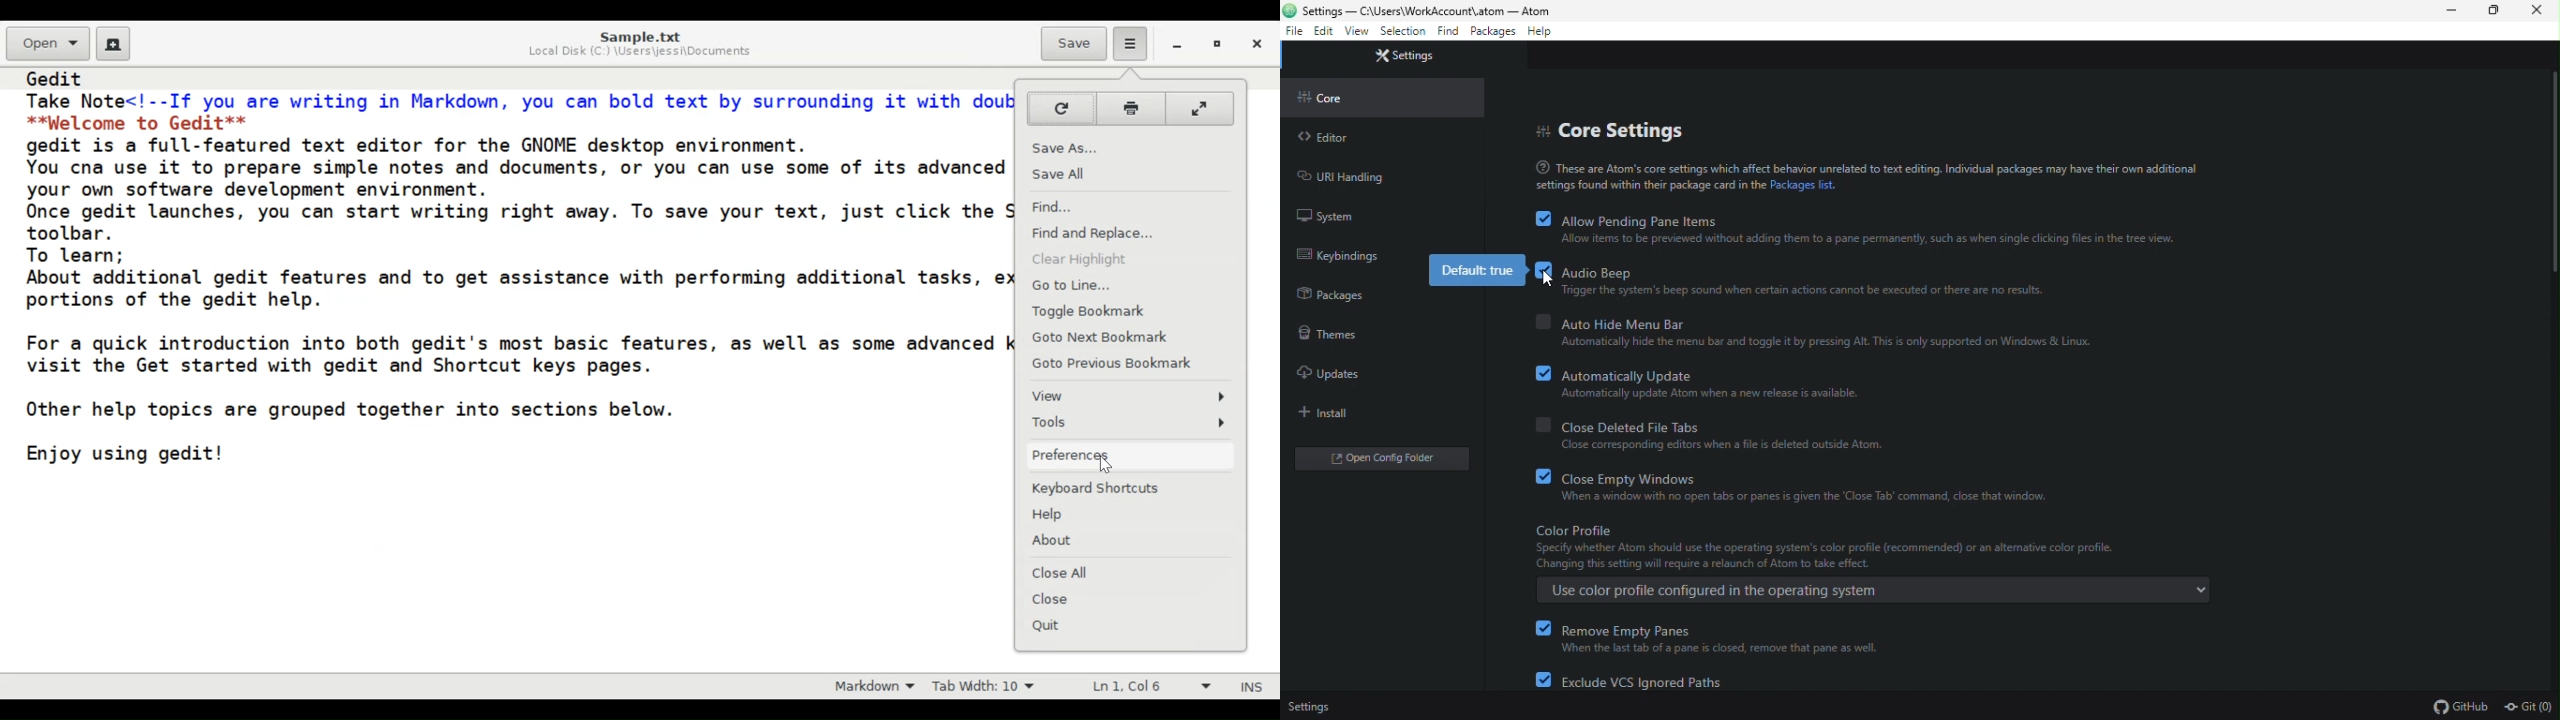 Image resolution: width=2576 pixels, height=728 pixels. What do you see at coordinates (1058, 540) in the screenshot?
I see `About` at bounding box center [1058, 540].